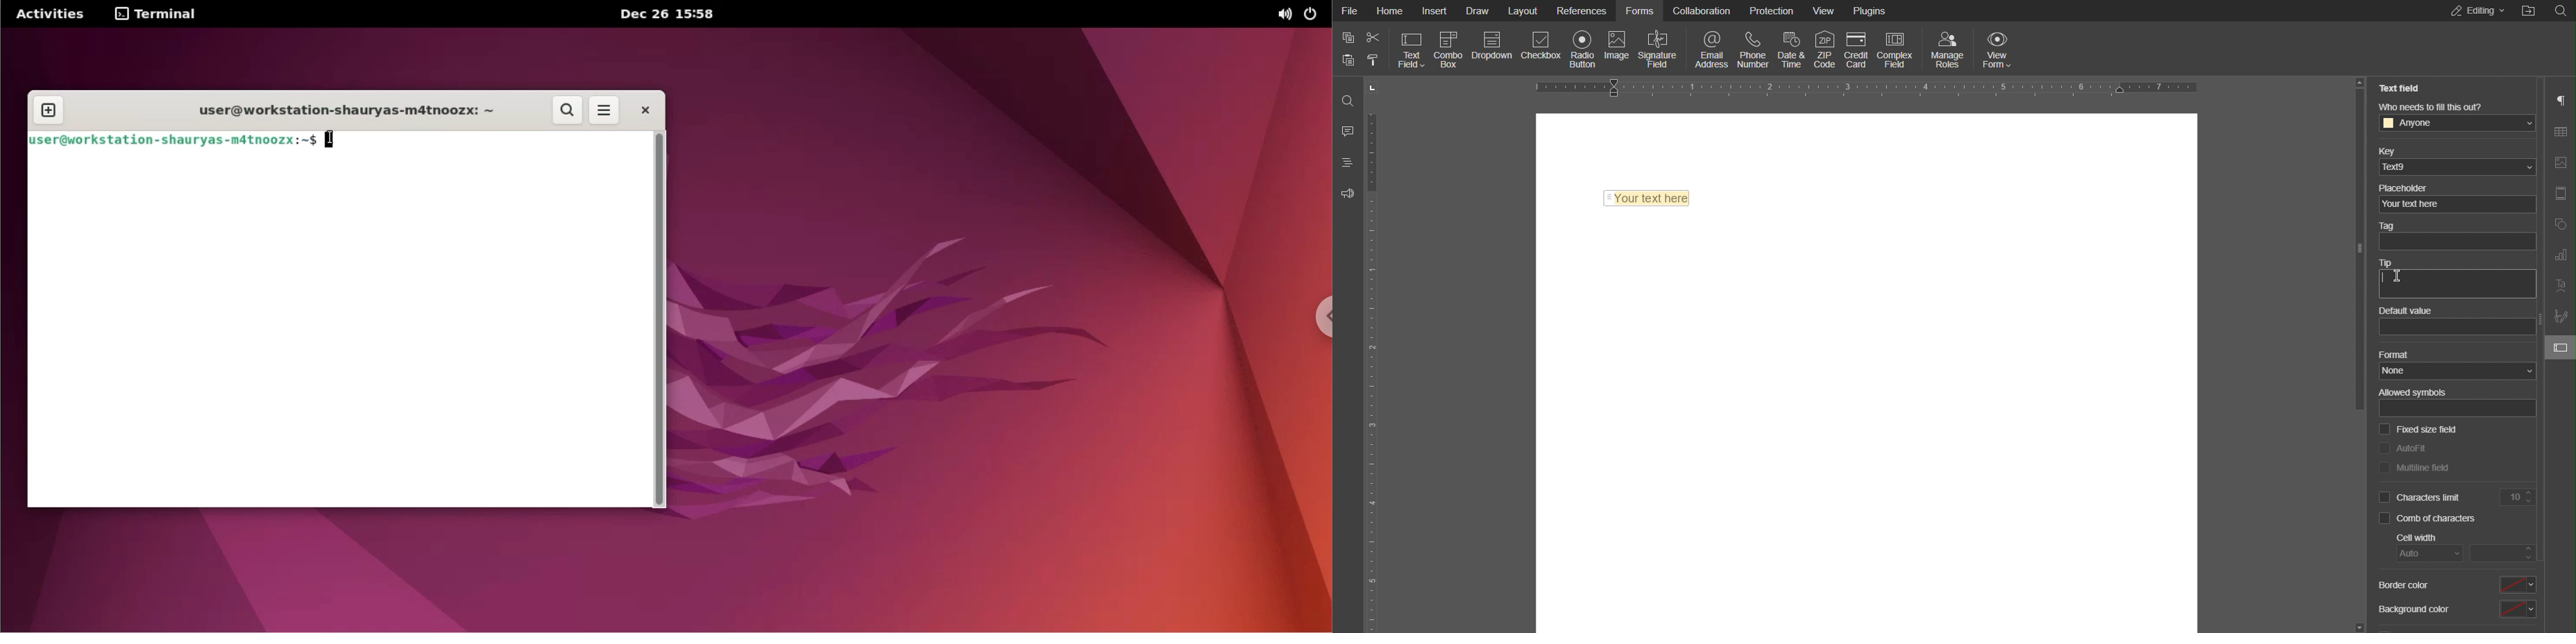 The height and width of the screenshot is (644, 2576). I want to click on Graph Settings, so click(2559, 254).